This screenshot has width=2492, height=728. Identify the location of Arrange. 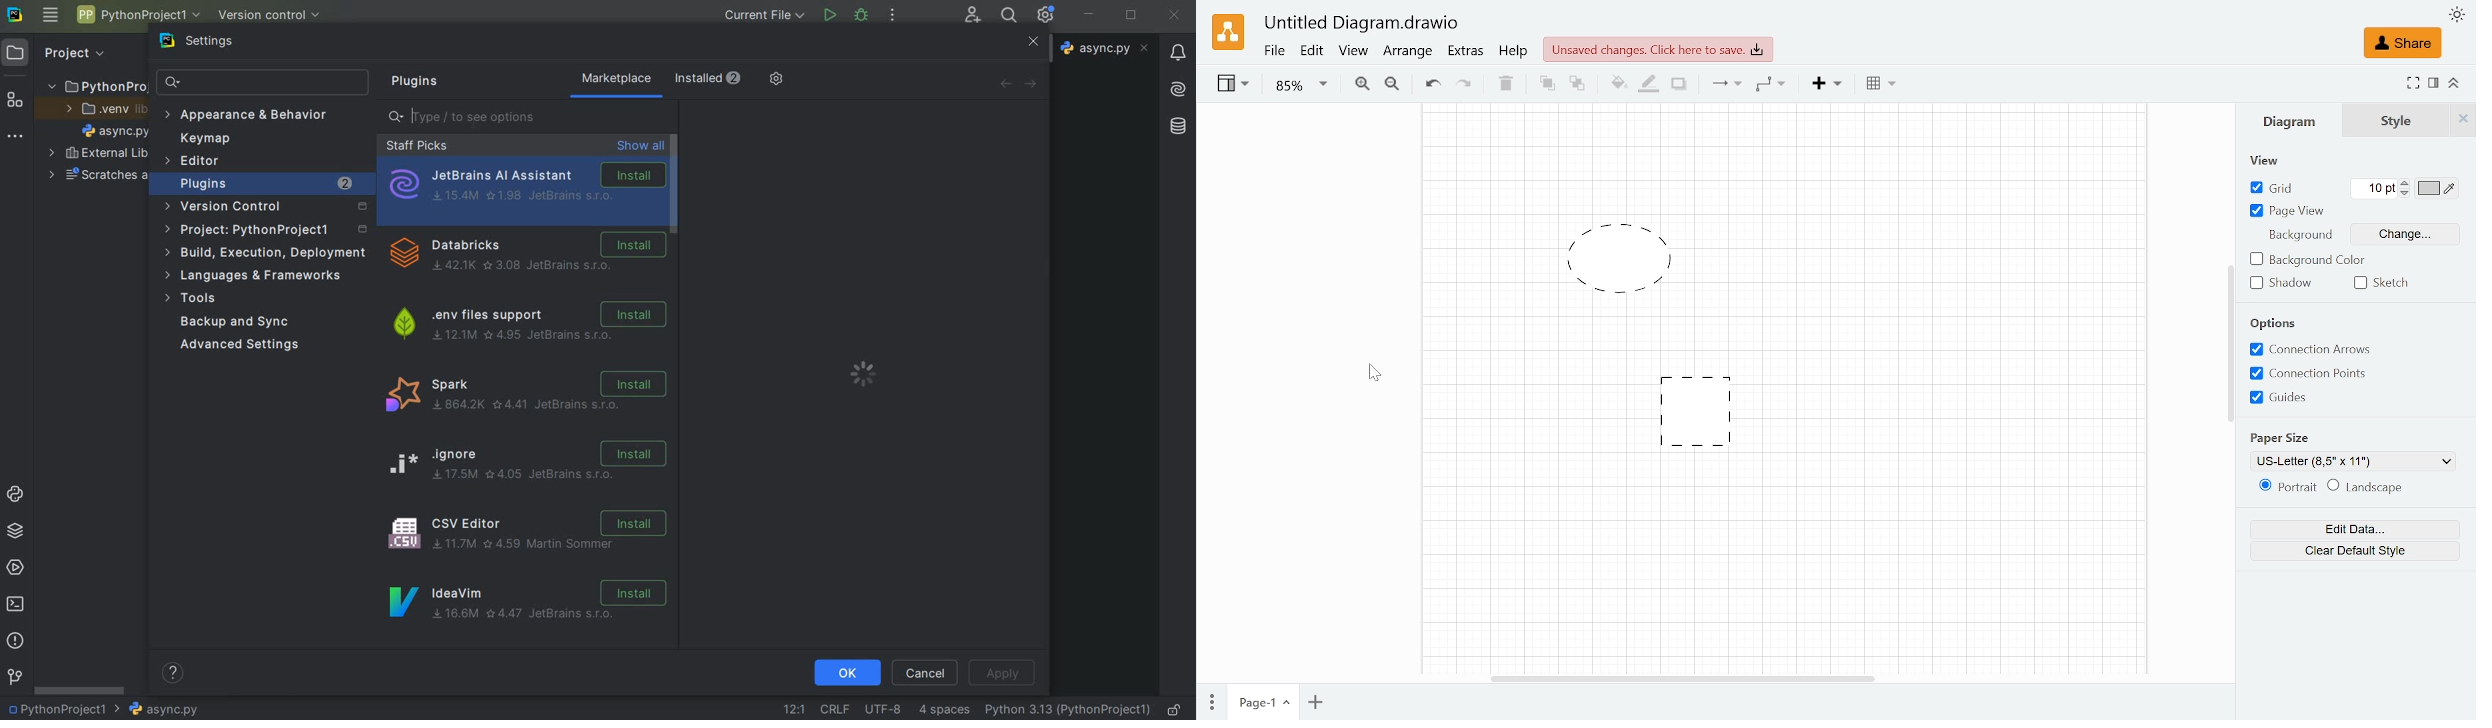
(1408, 54).